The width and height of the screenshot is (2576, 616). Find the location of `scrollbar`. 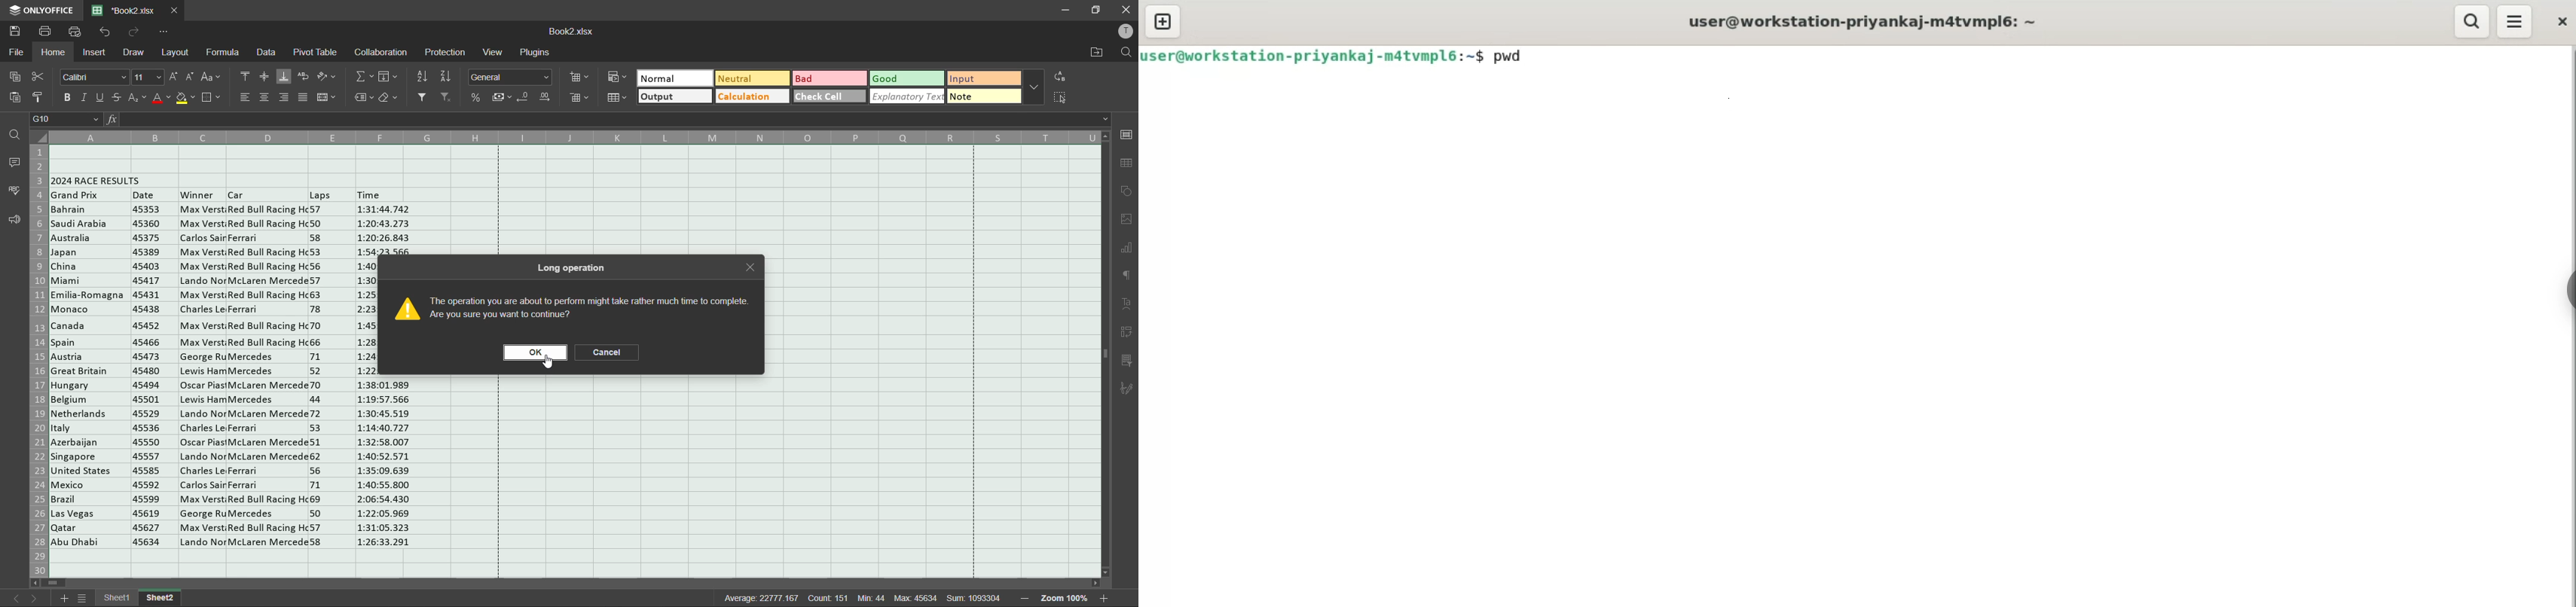

scrollbar is located at coordinates (578, 583).